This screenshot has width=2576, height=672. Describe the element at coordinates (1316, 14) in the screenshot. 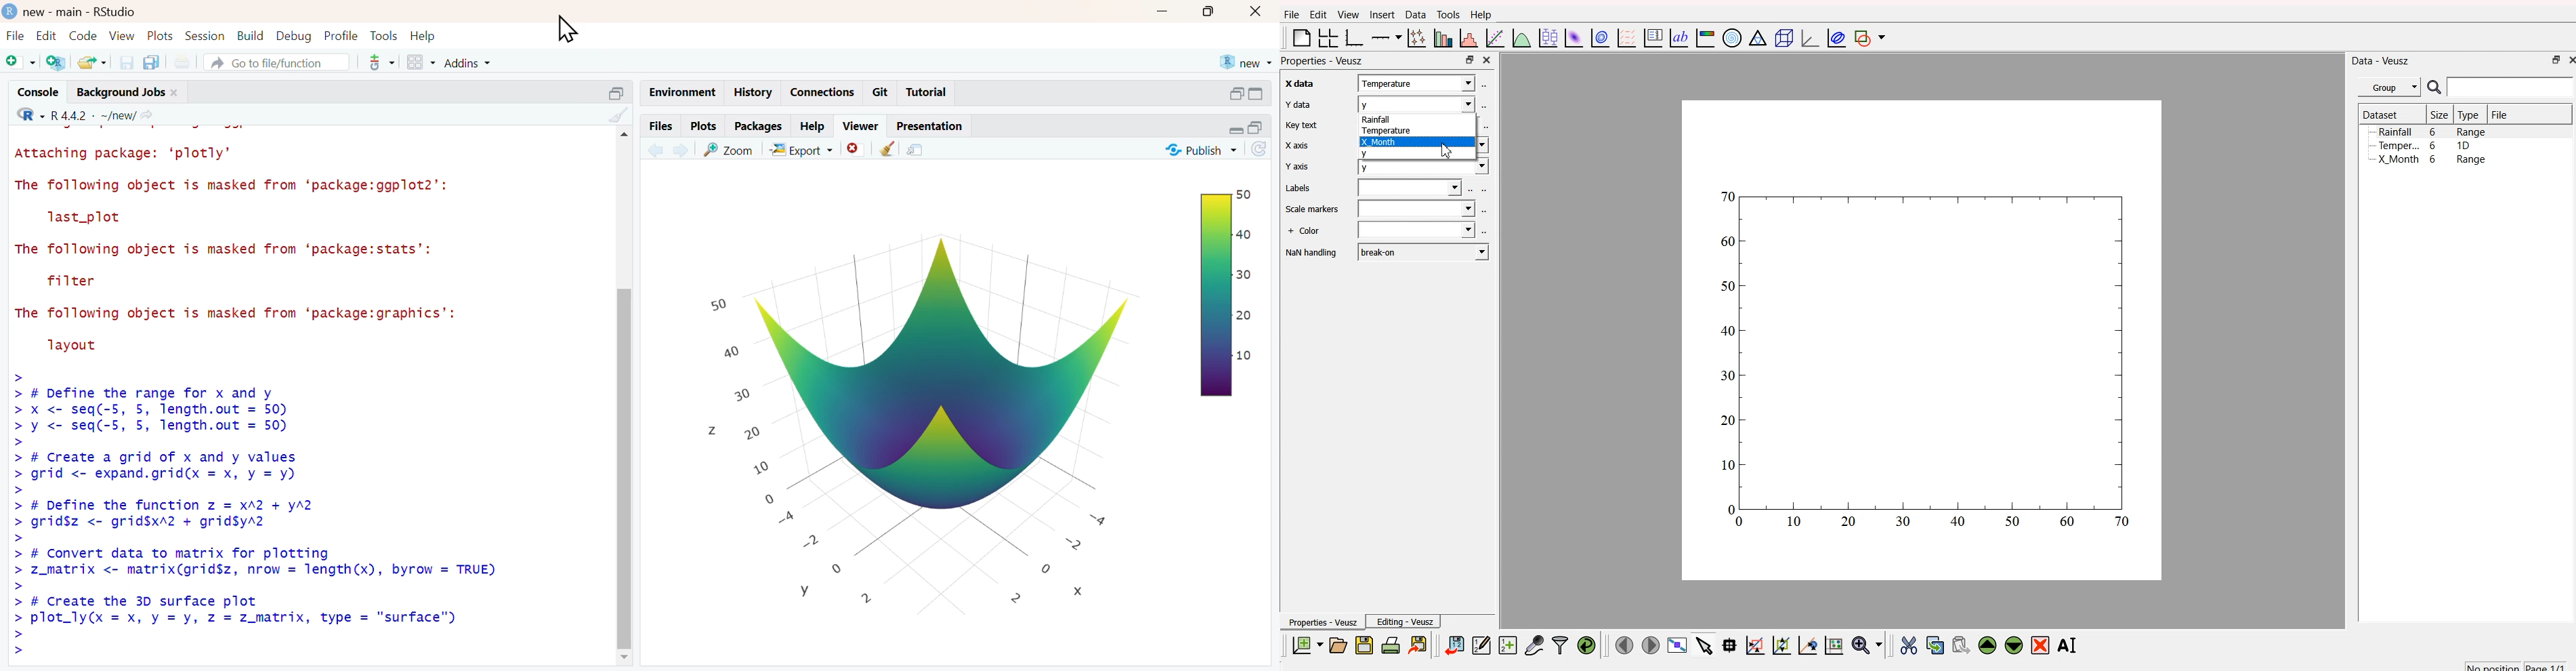

I see `Edit` at that location.